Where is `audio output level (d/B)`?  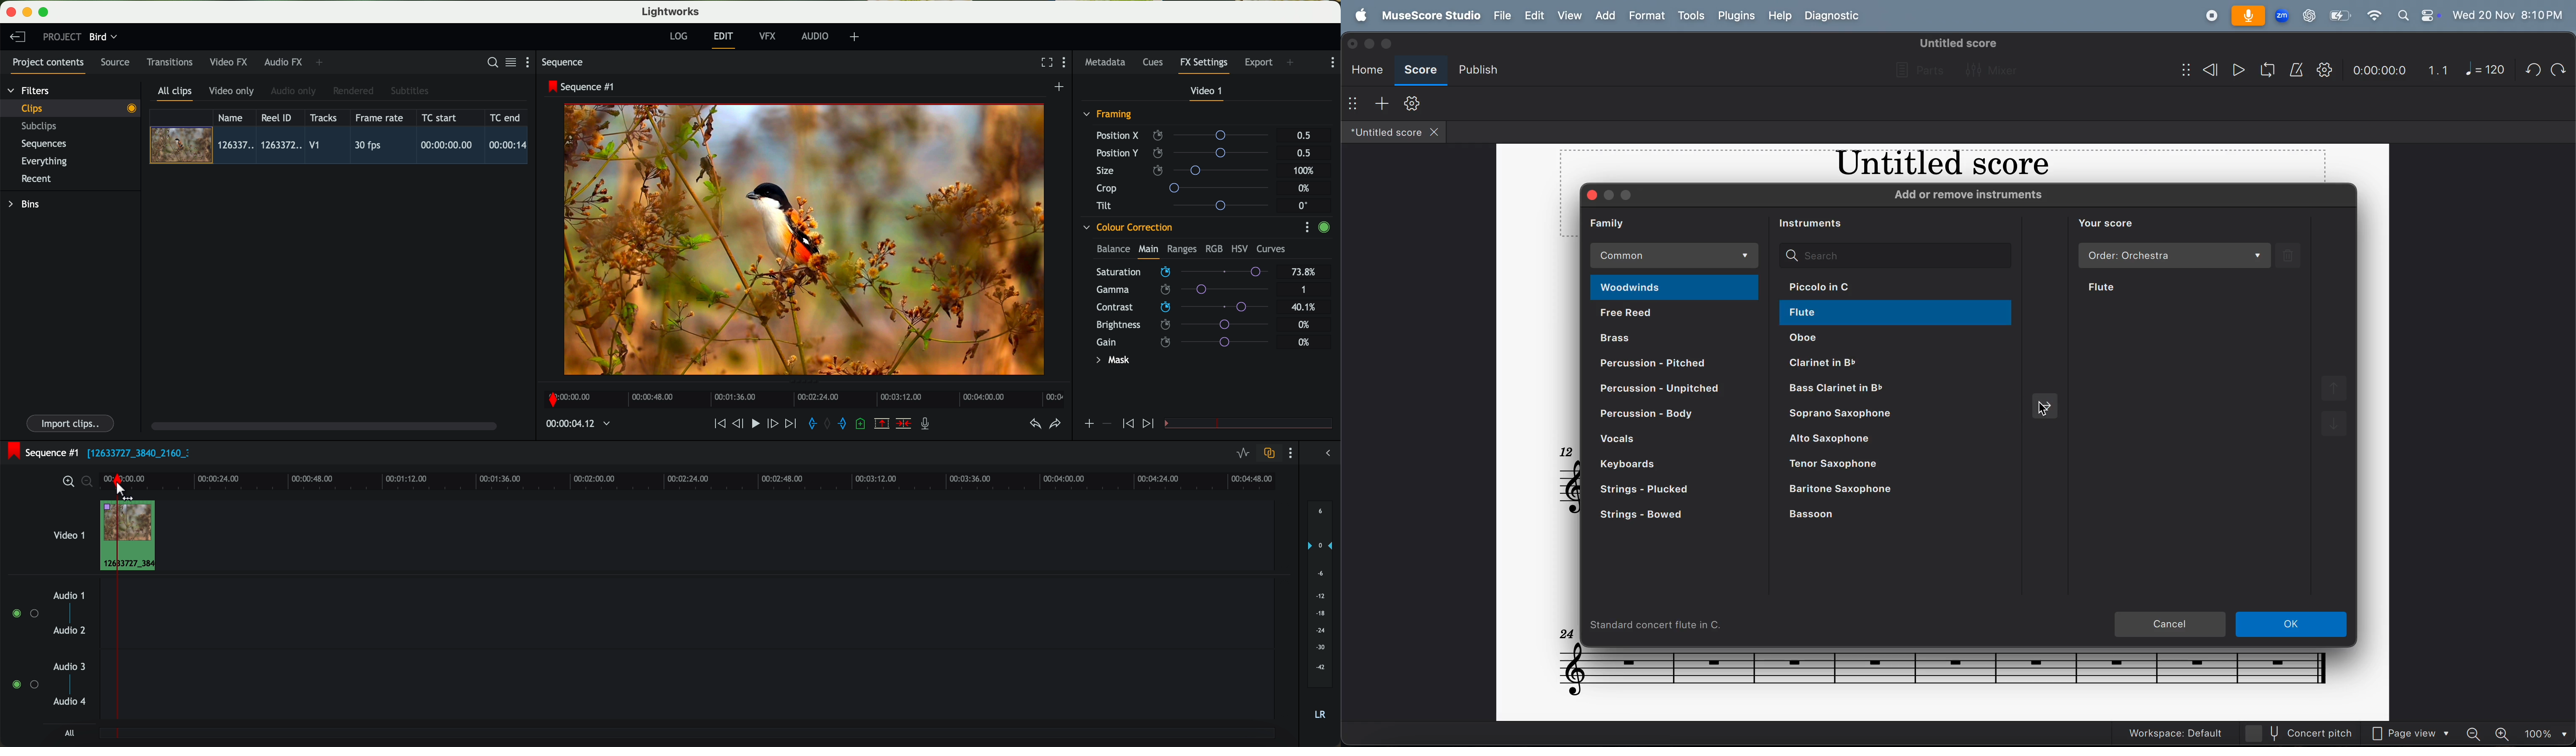
audio output level (d/B) is located at coordinates (1321, 614).